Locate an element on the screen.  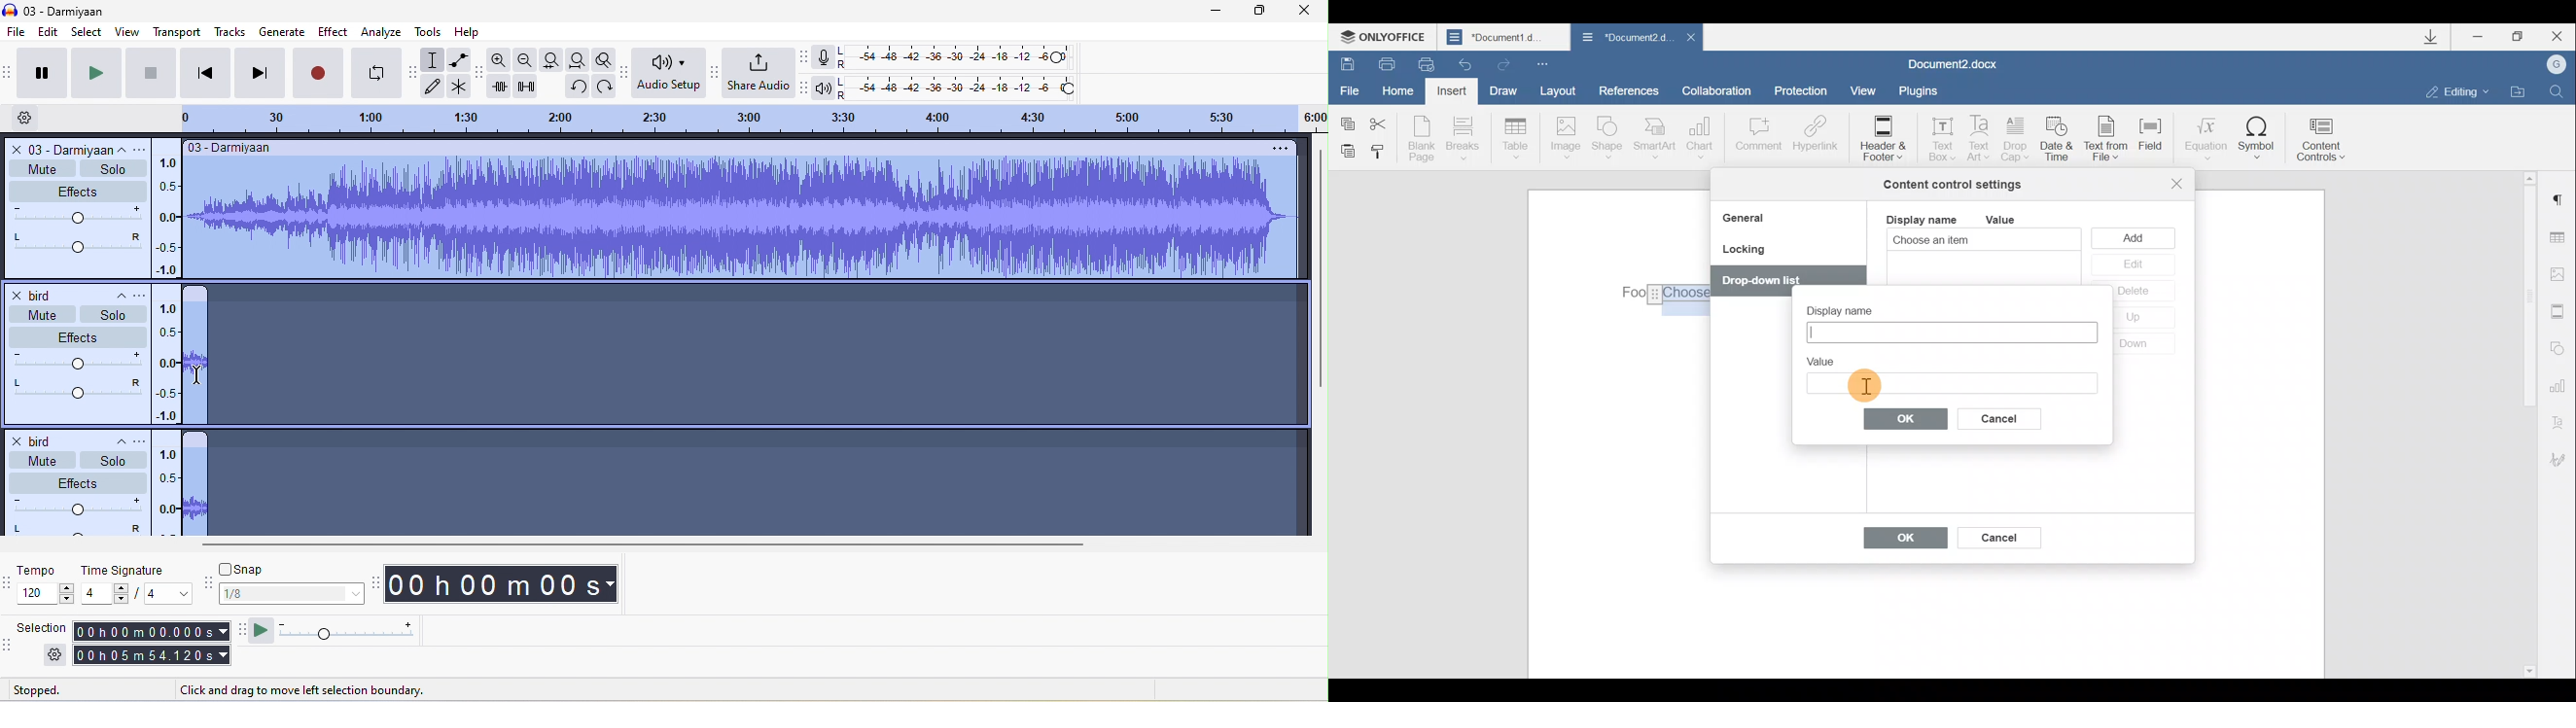
generate is located at coordinates (281, 30).